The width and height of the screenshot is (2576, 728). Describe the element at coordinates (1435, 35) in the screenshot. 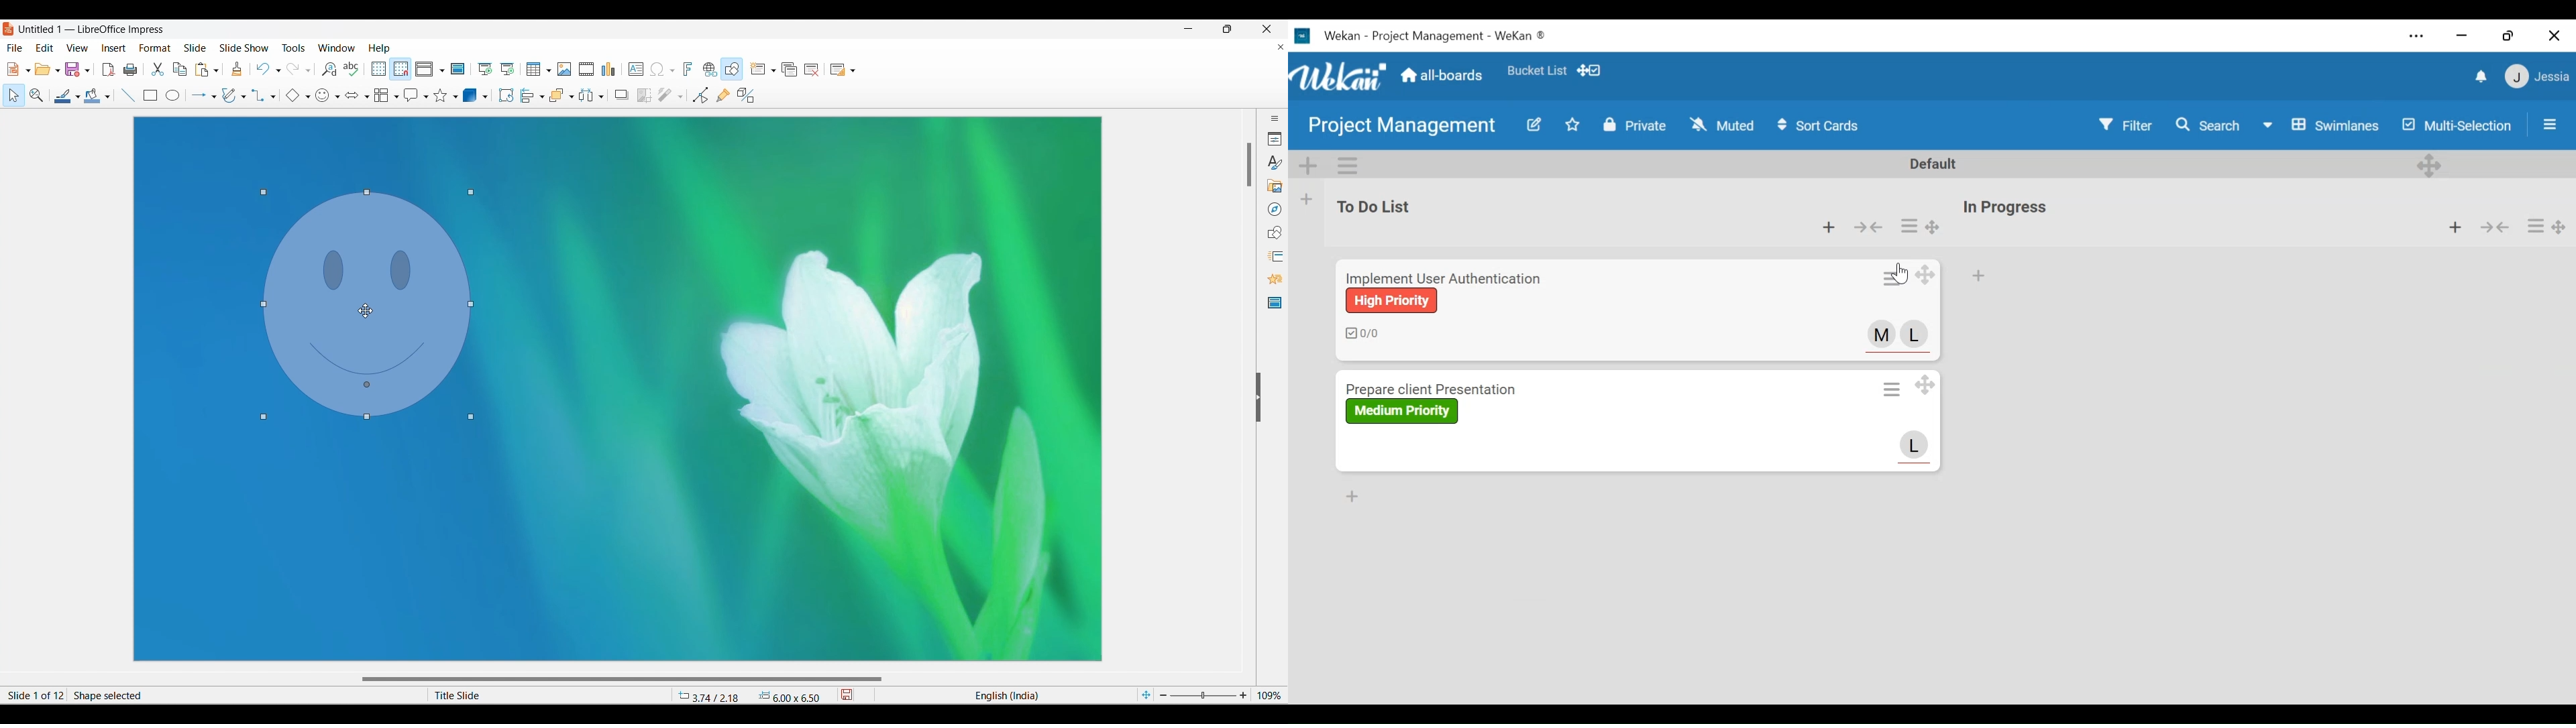

I see `Board Title` at that location.